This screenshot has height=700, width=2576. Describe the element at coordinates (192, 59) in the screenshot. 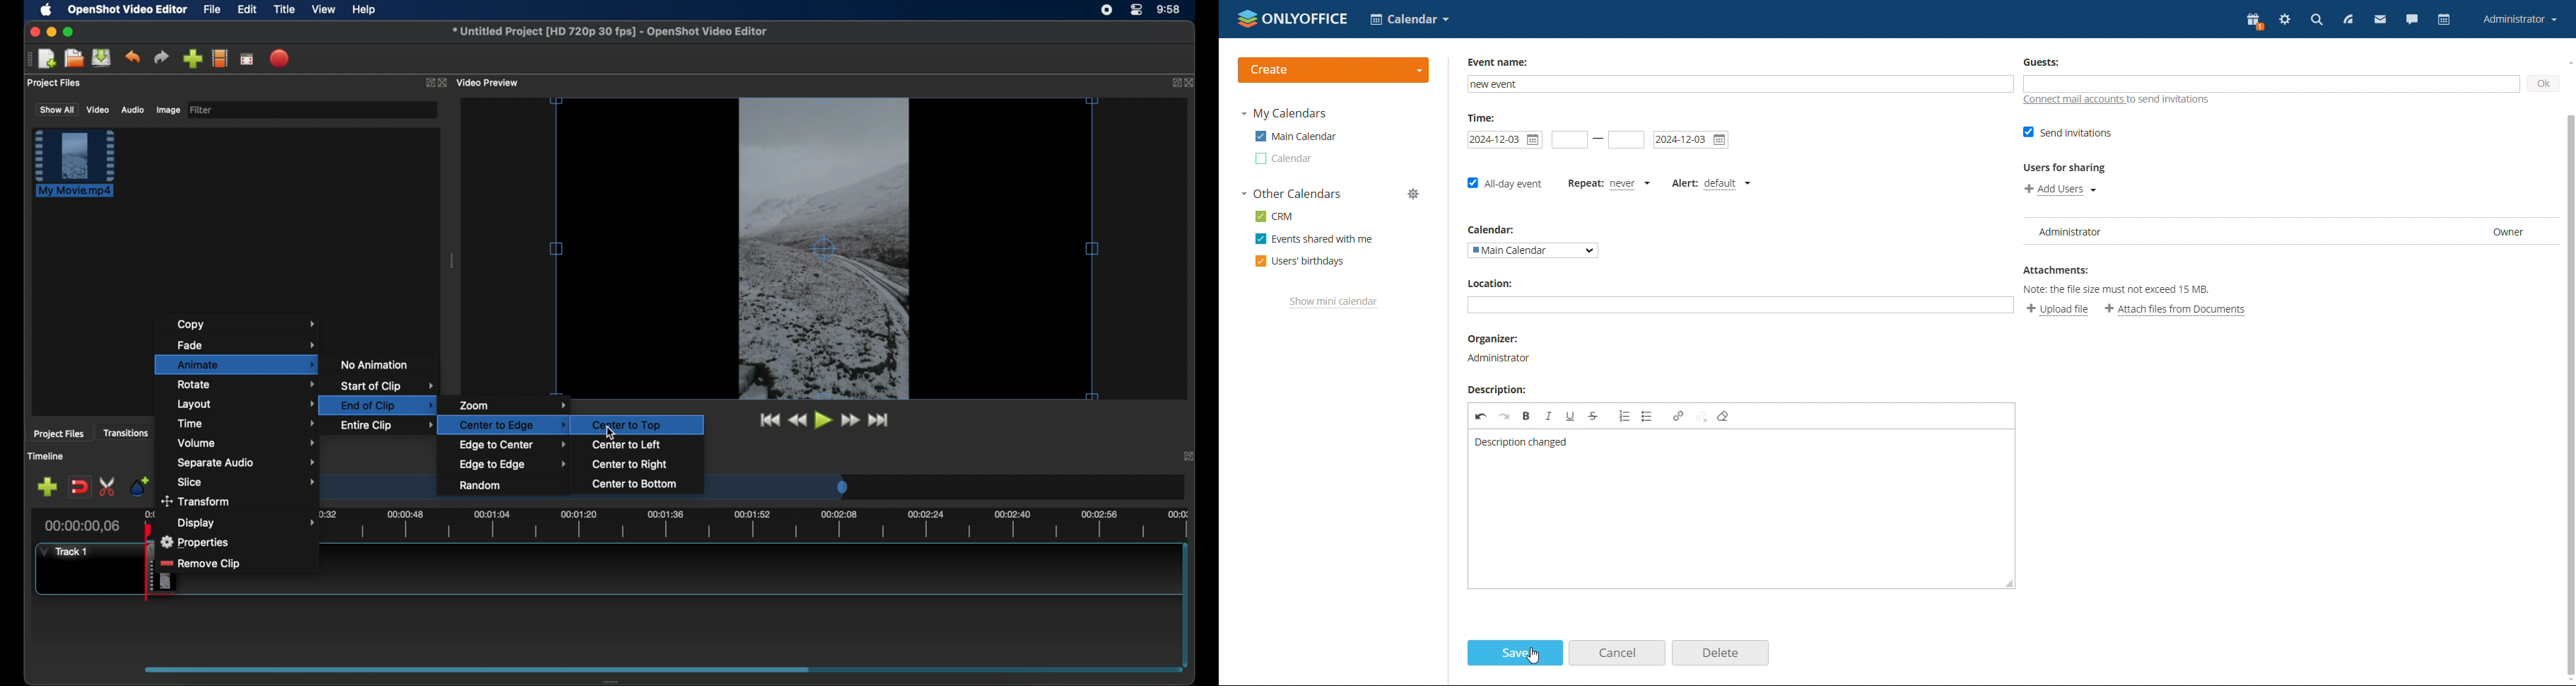

I see `import files` at that location.